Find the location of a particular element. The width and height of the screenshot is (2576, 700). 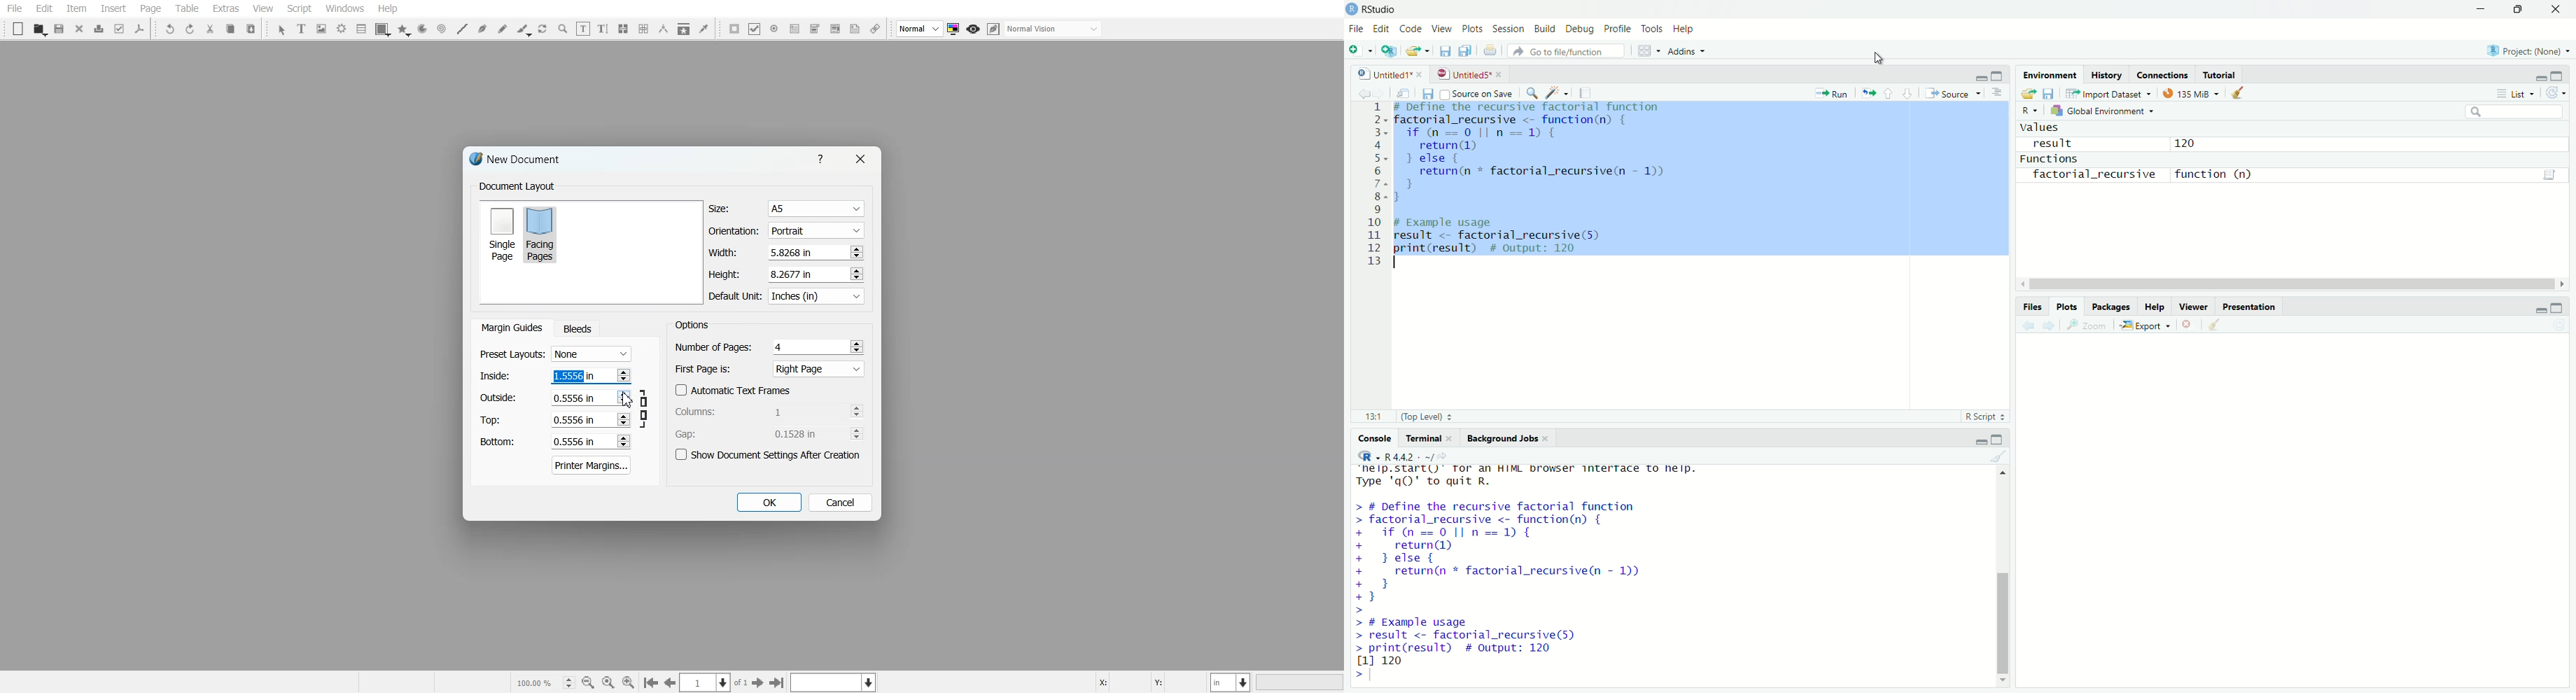

R 4.2.2~/ is located at coordinates (1407, 456).